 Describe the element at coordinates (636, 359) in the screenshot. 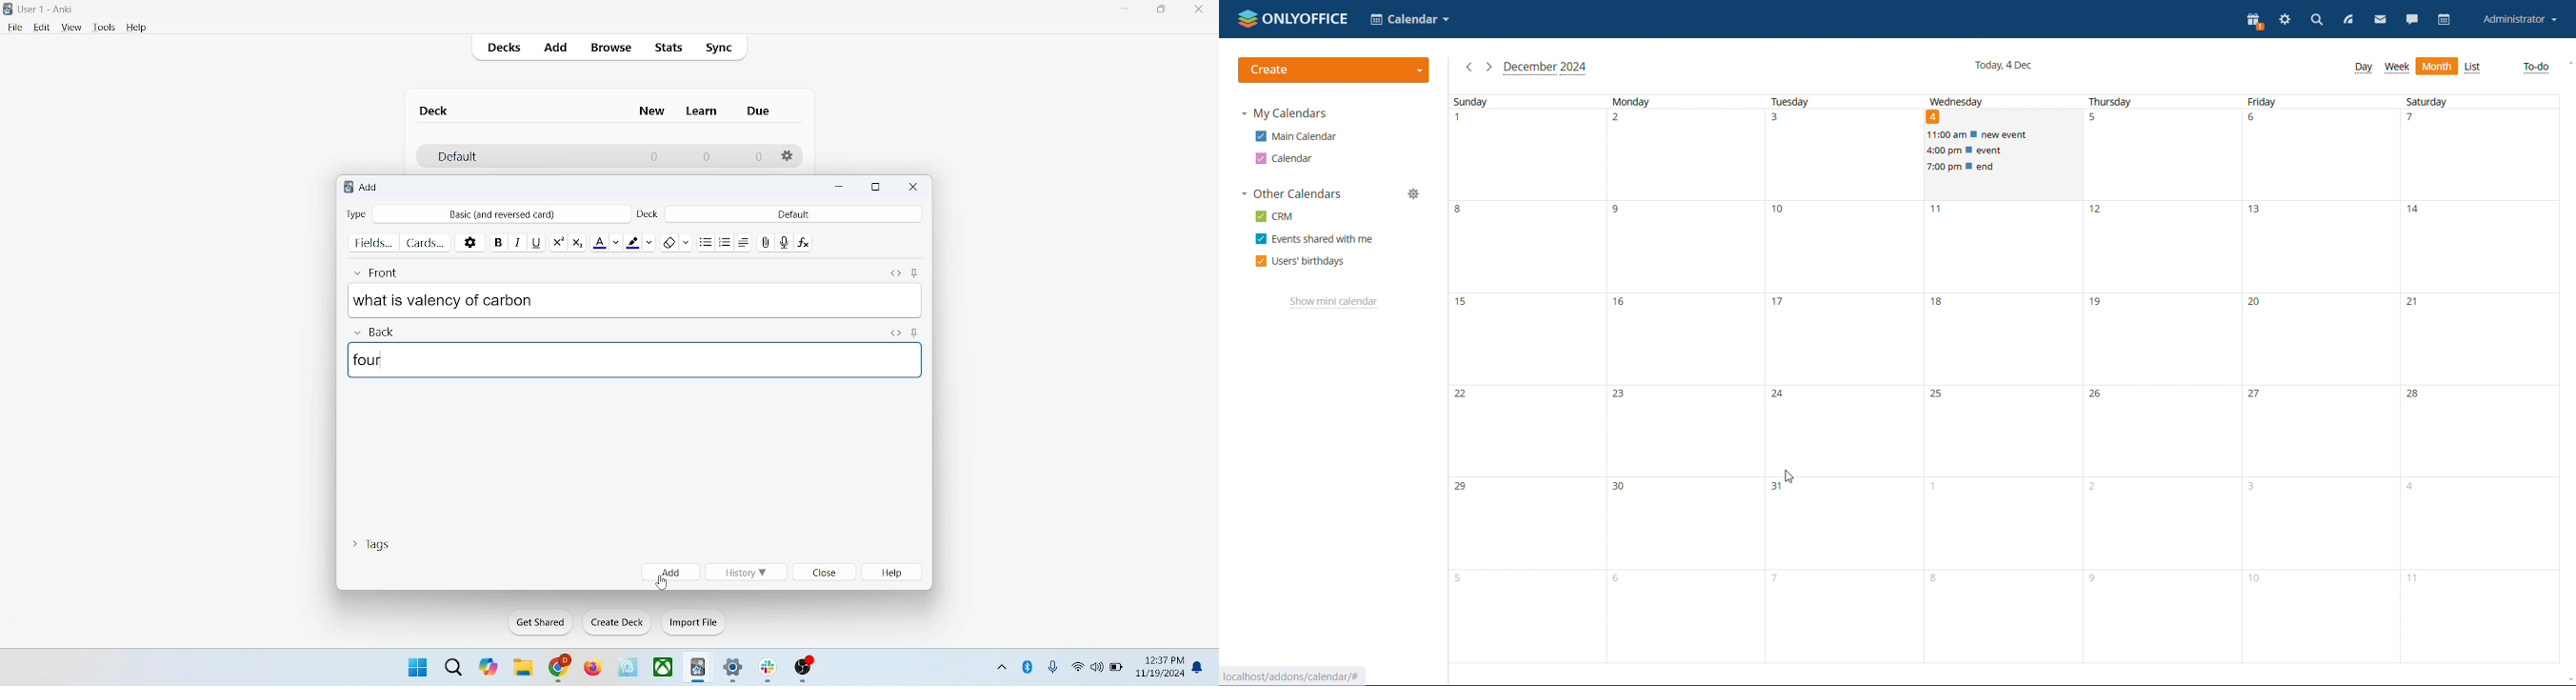

I see `four` at that location.